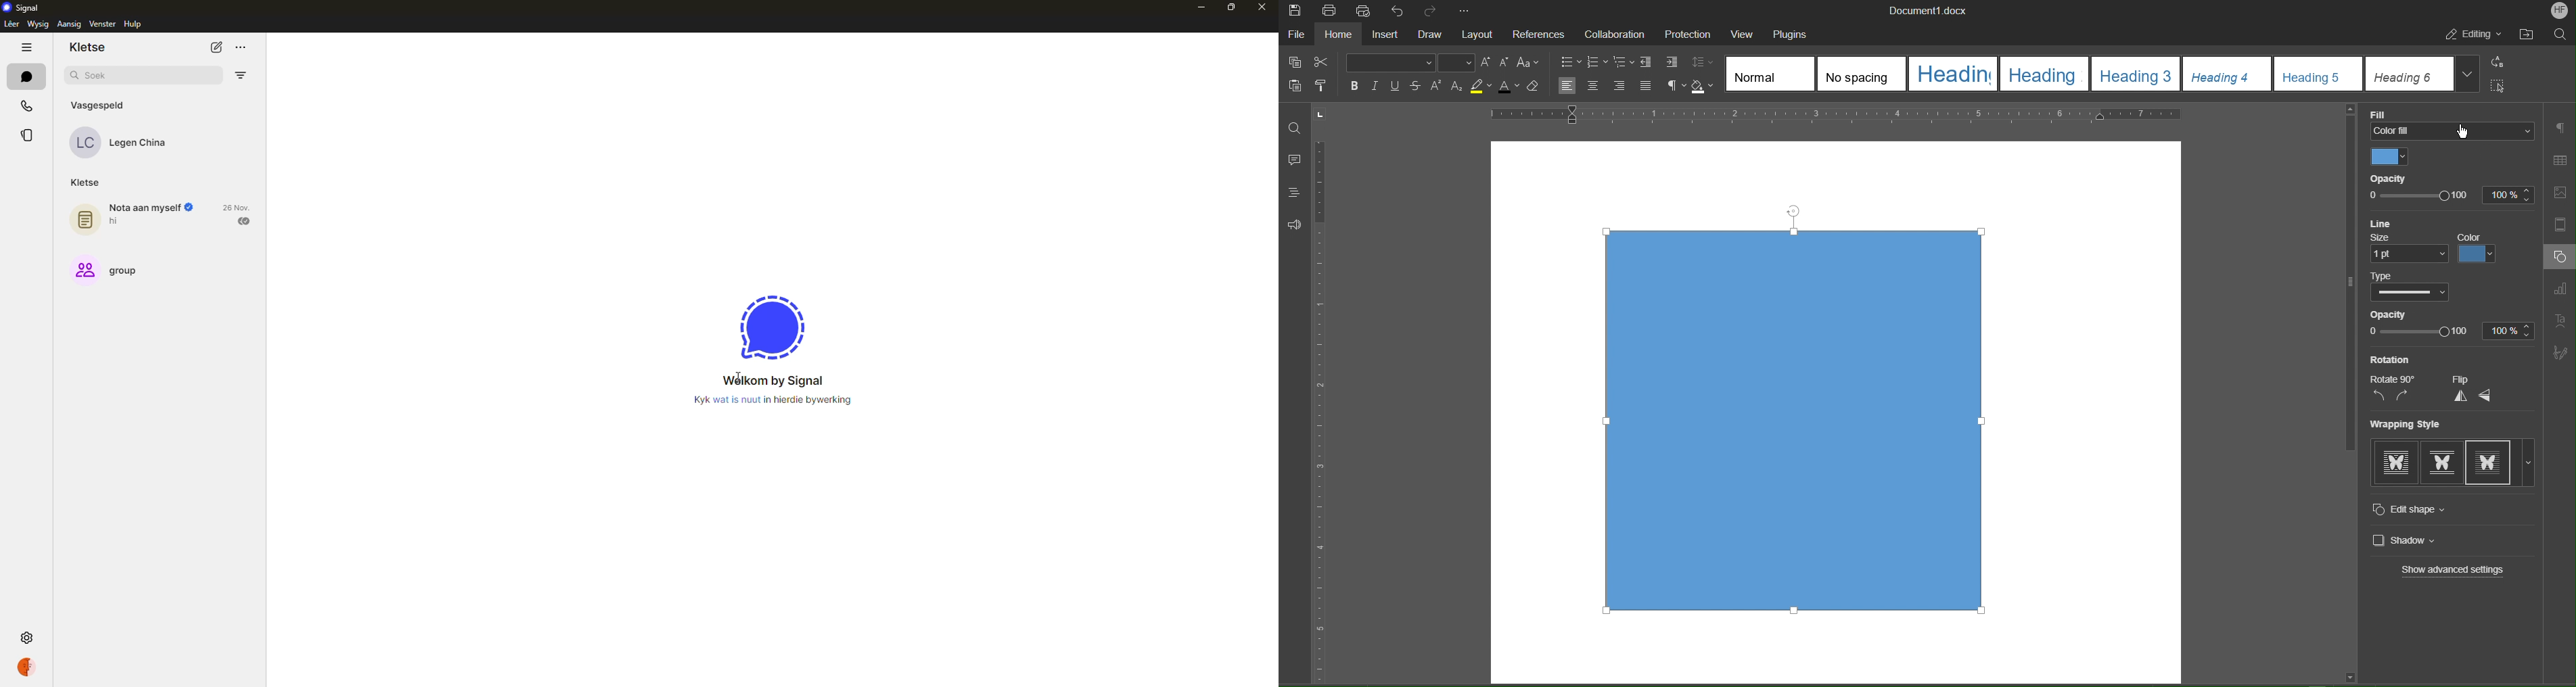  What do you see at coordinates (2472, 36) in the screenshot?
I see `Editing` at bounding box center [2472, 36].